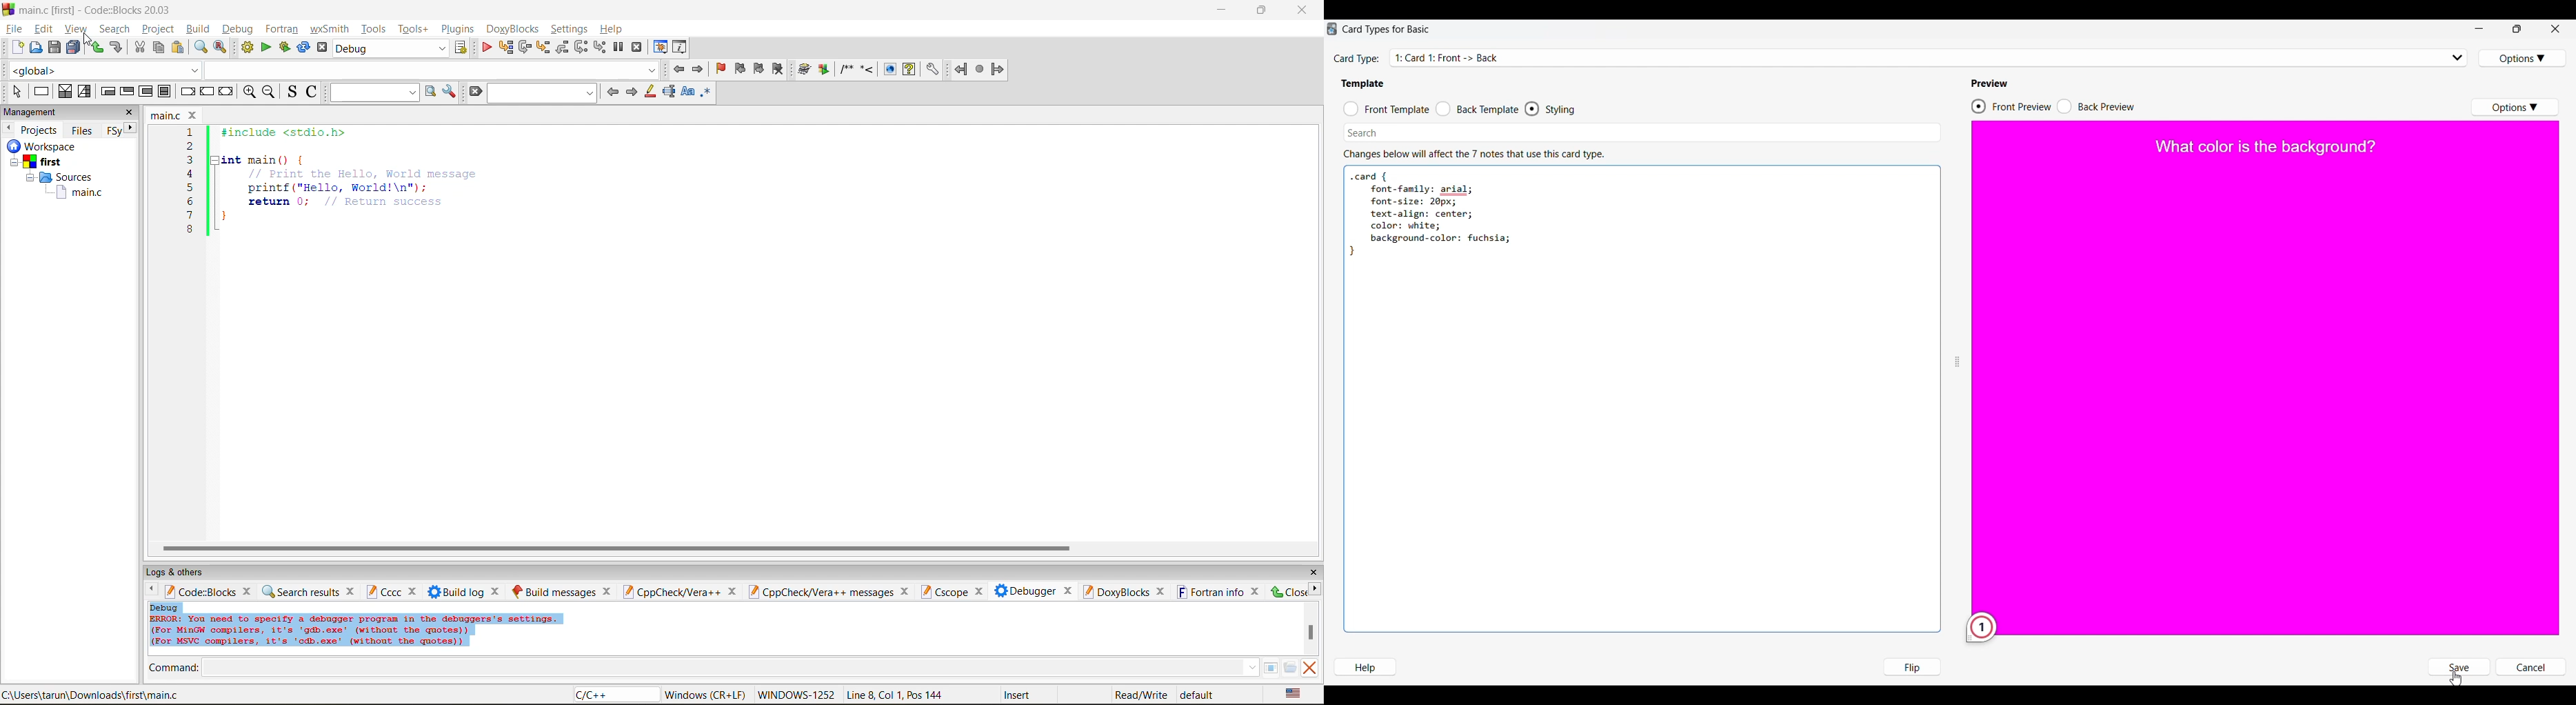  Describe the element at coordinates (12, 91) in the screenshot. I see `select` at that location.